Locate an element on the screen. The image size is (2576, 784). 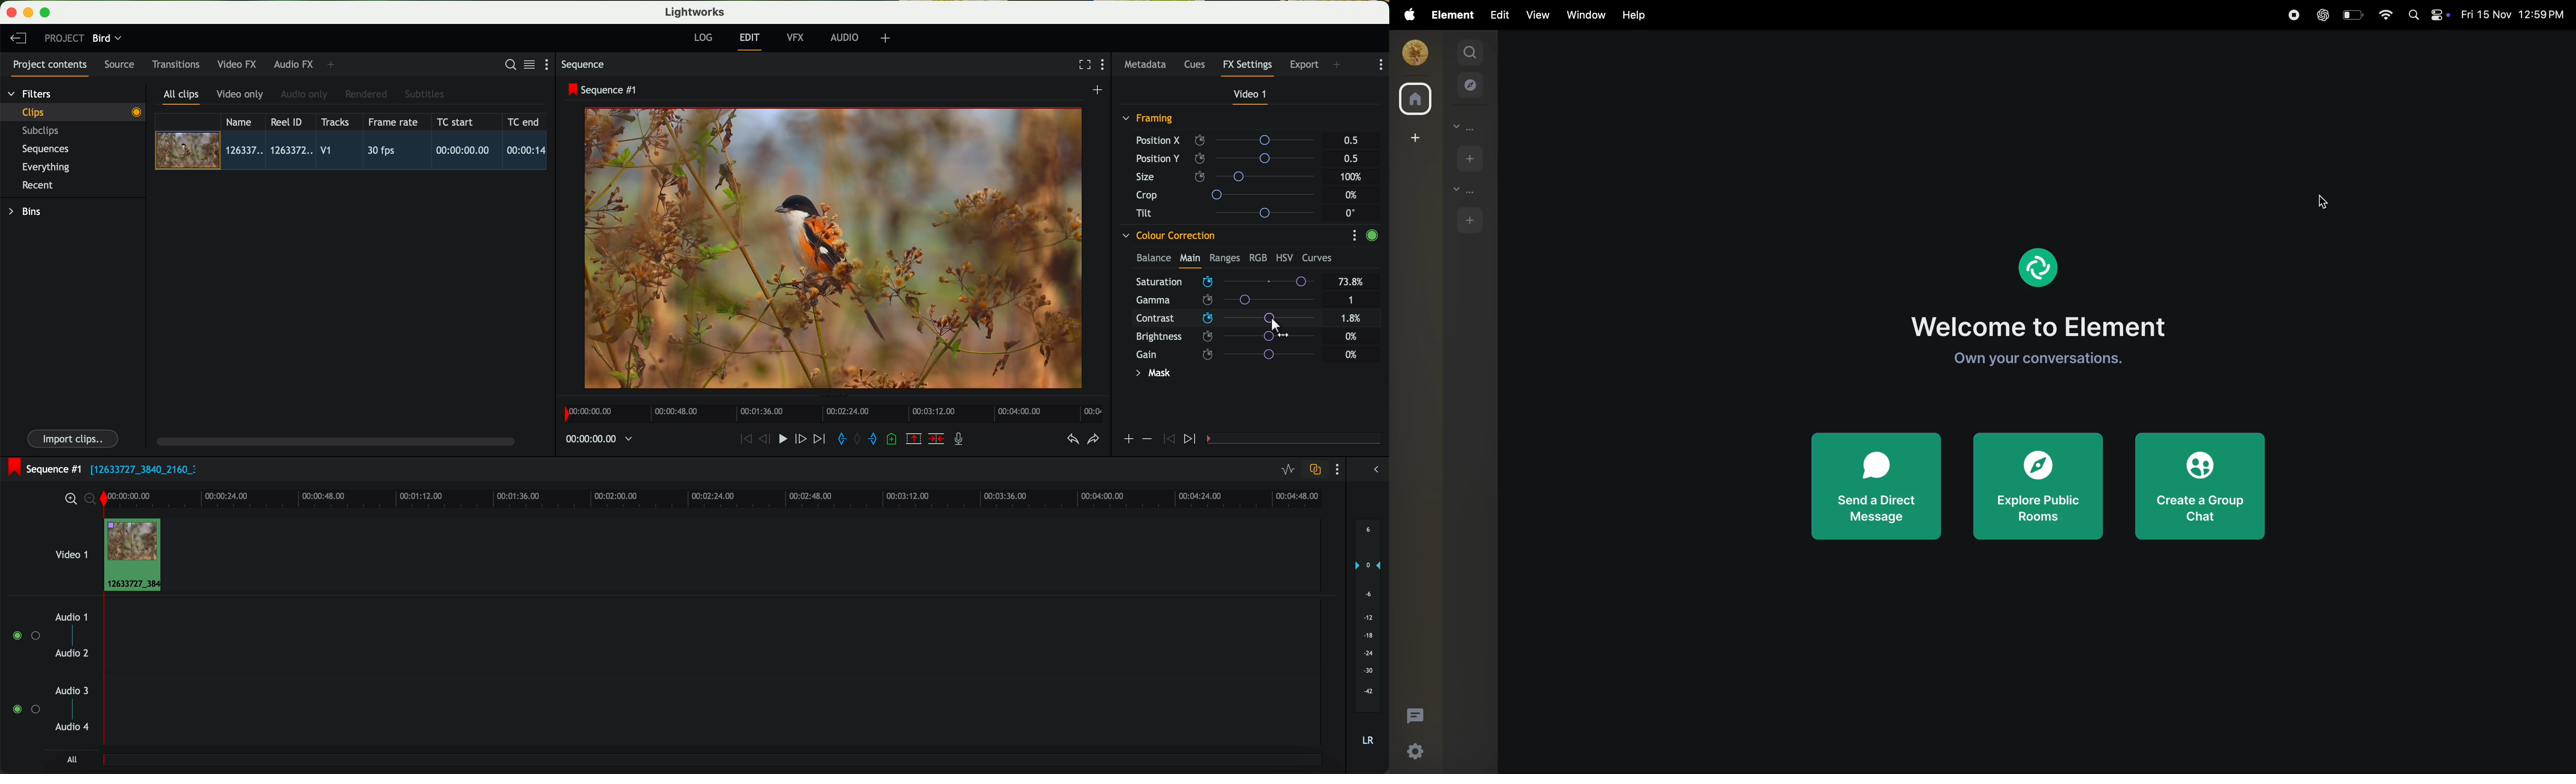
fullscreen is located at coordinates (1082, 64).